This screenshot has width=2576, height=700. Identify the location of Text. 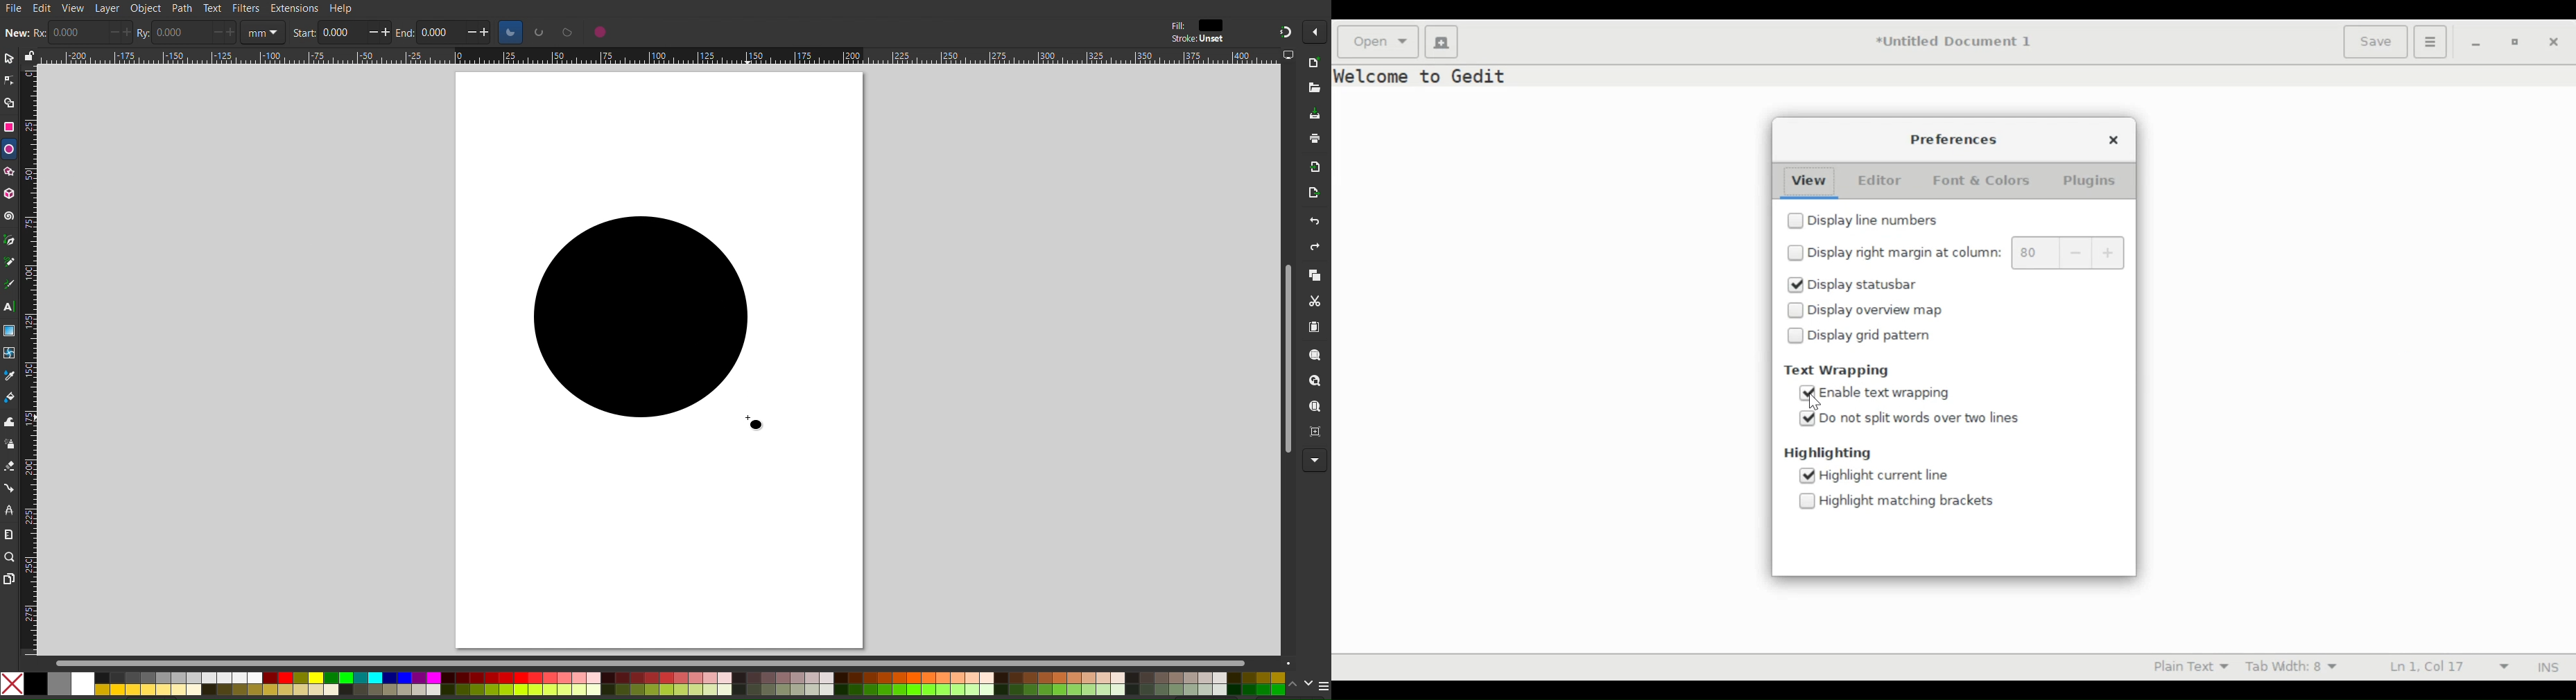
(212, 8).